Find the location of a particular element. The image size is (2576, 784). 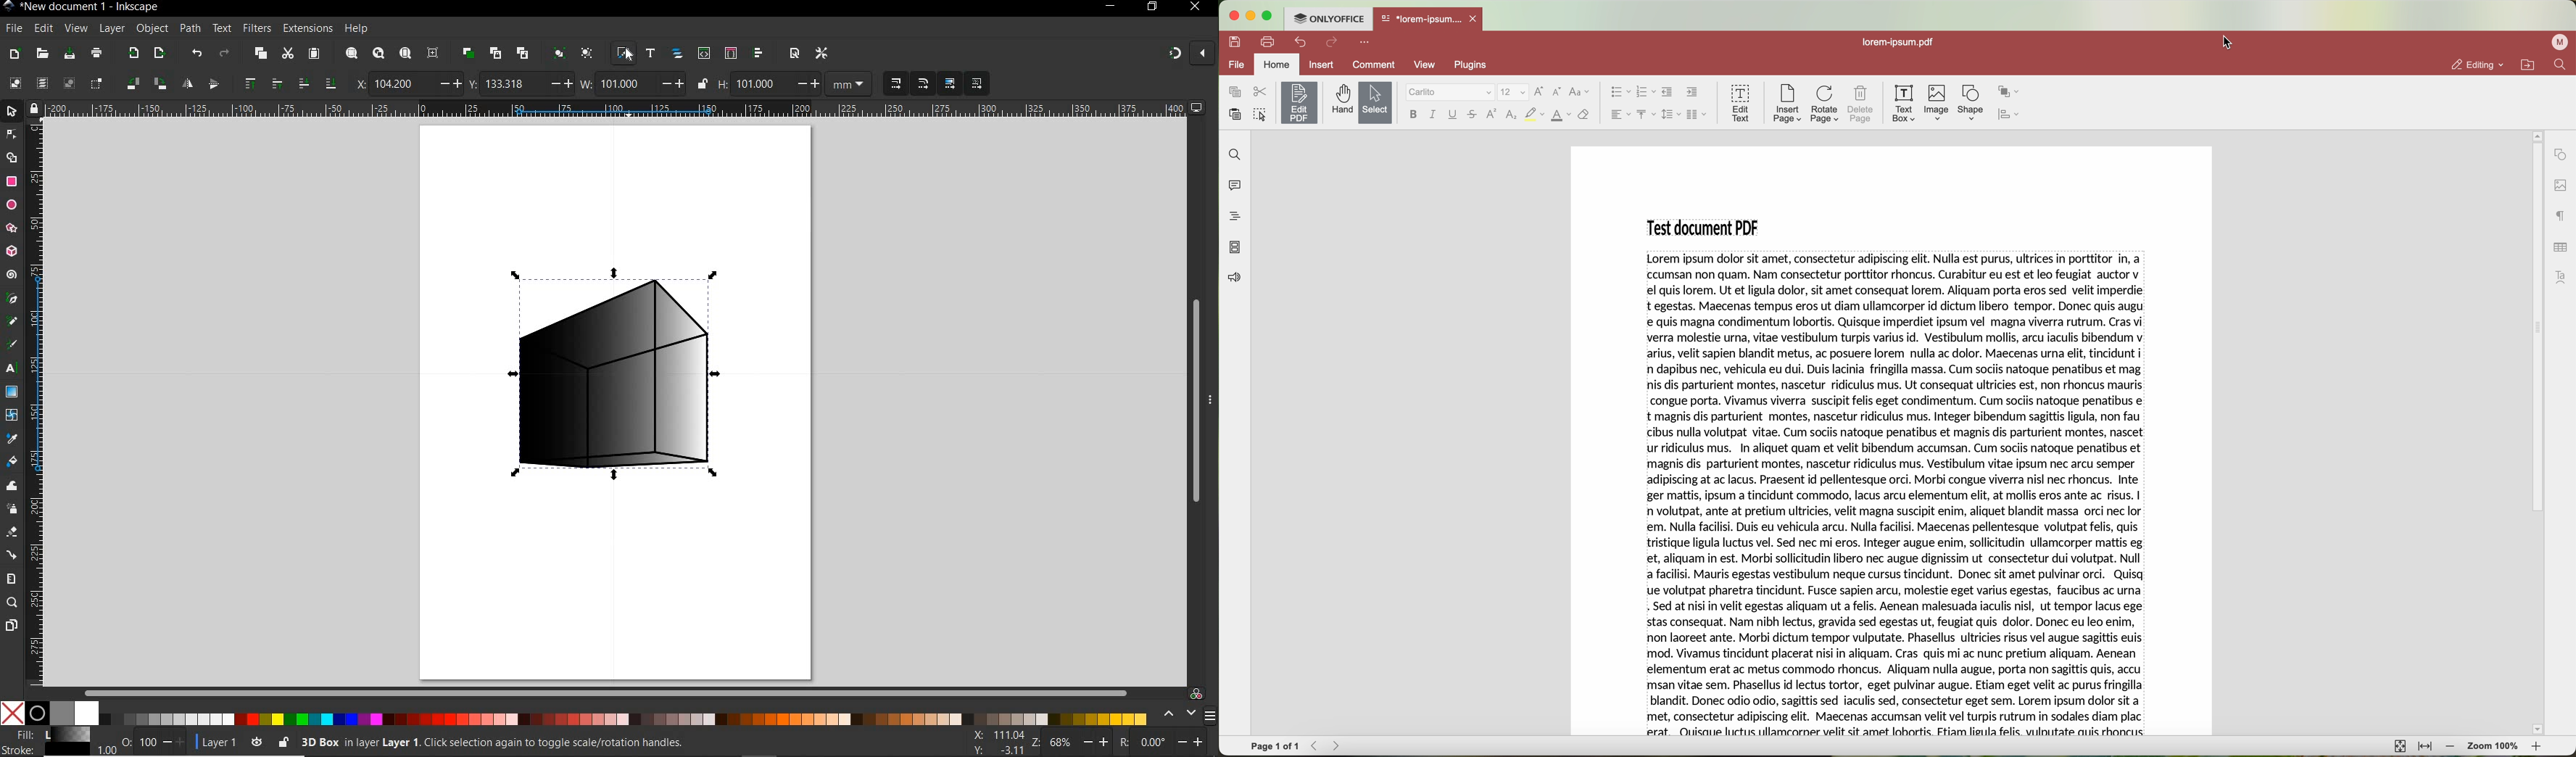

subscript is located at coordinates (1512, 116).